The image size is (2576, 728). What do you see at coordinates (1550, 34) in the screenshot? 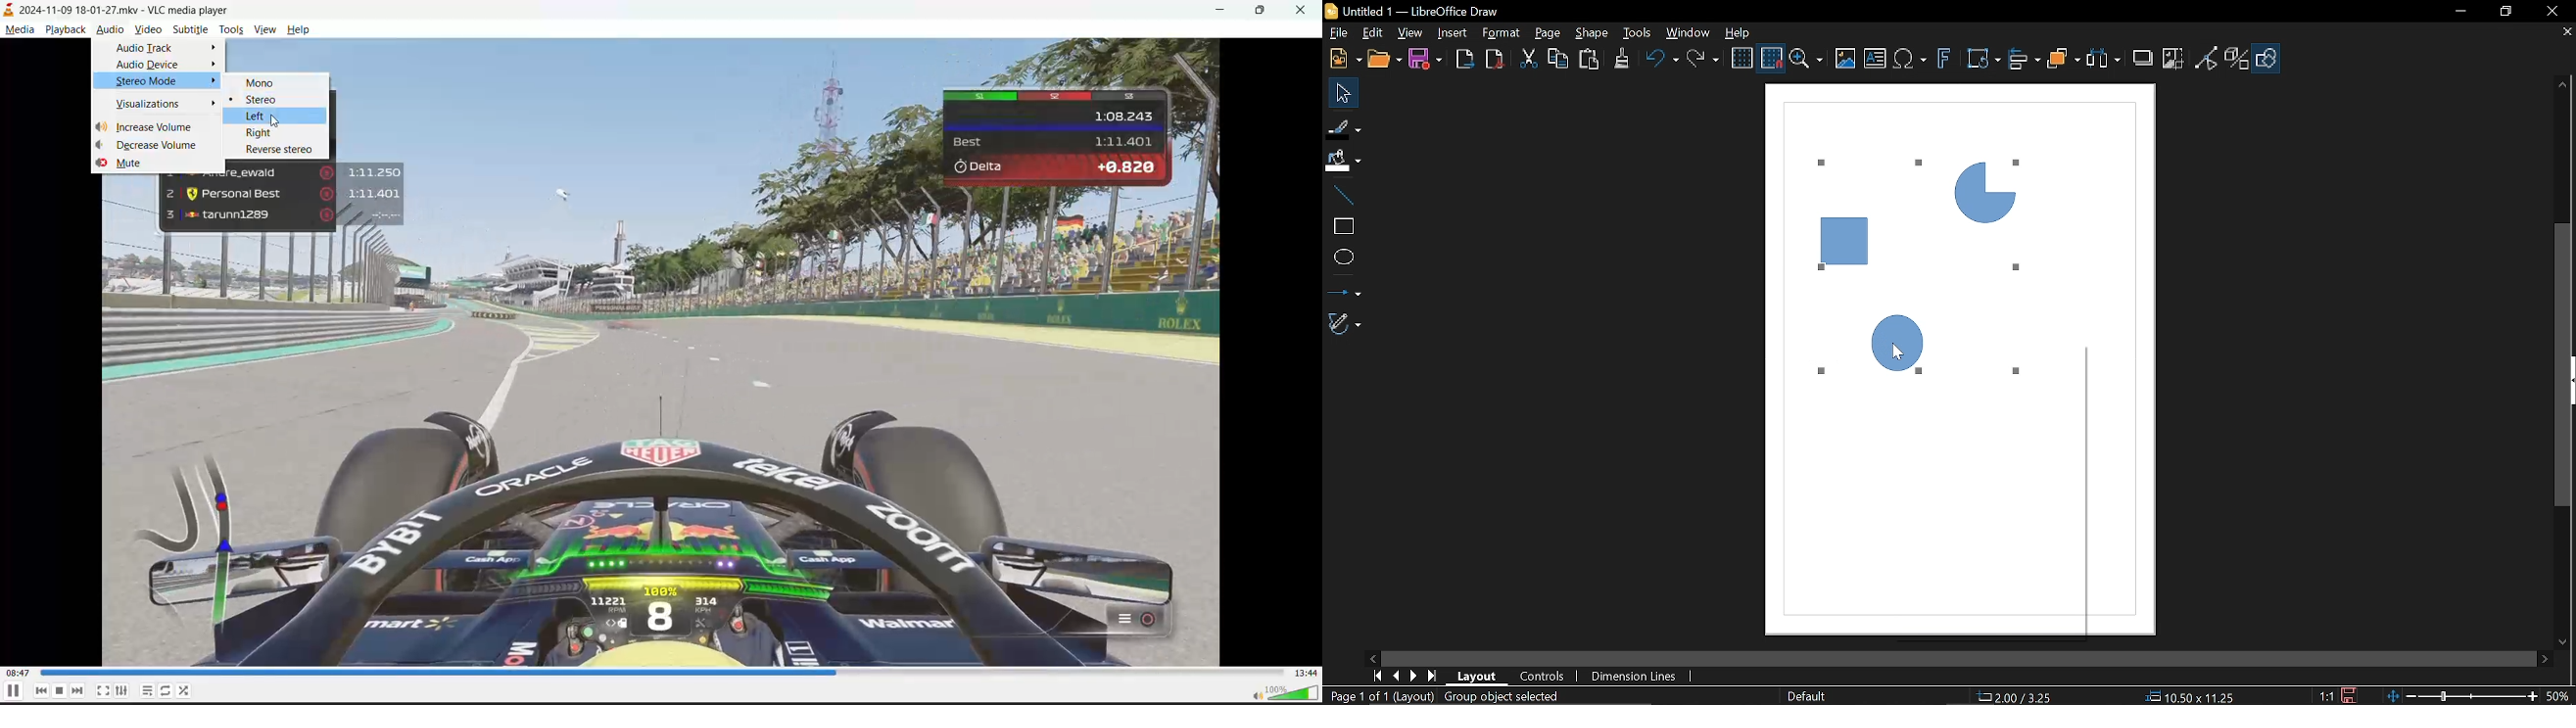
I see `page` at bounding box center [1550, 34].